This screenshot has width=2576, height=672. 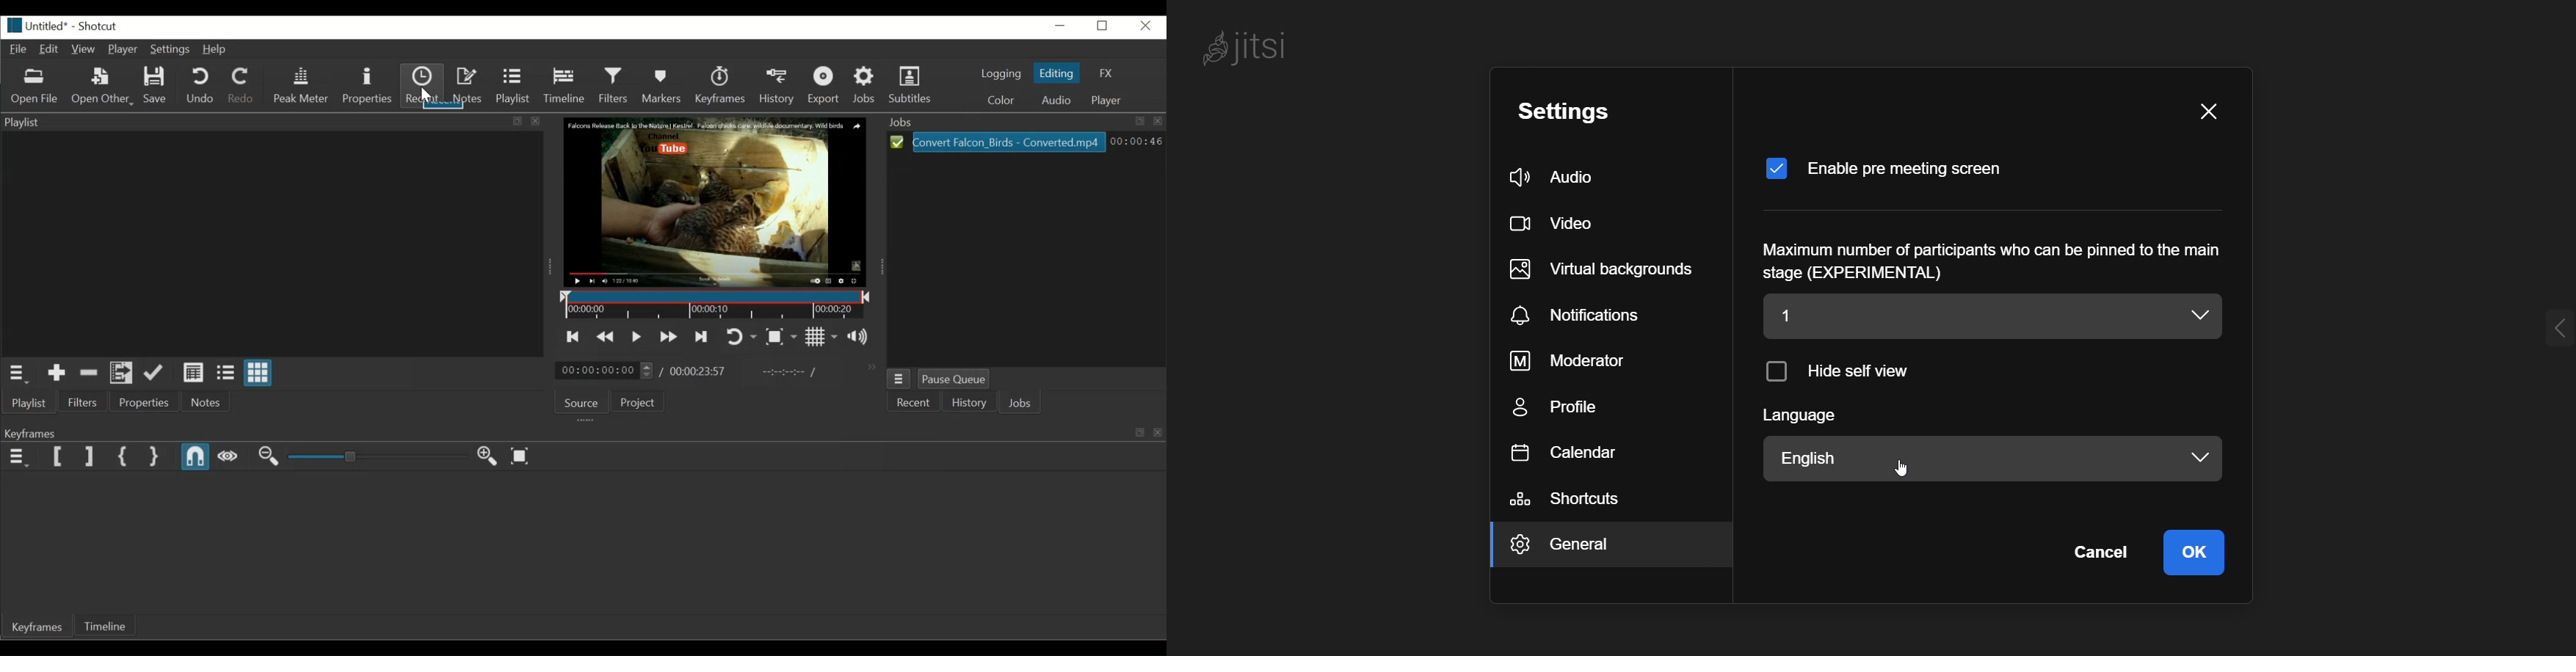 What do you see at coordinates (968, 402) in the screenshot?
I see `History` at bounding box center [968, 402].